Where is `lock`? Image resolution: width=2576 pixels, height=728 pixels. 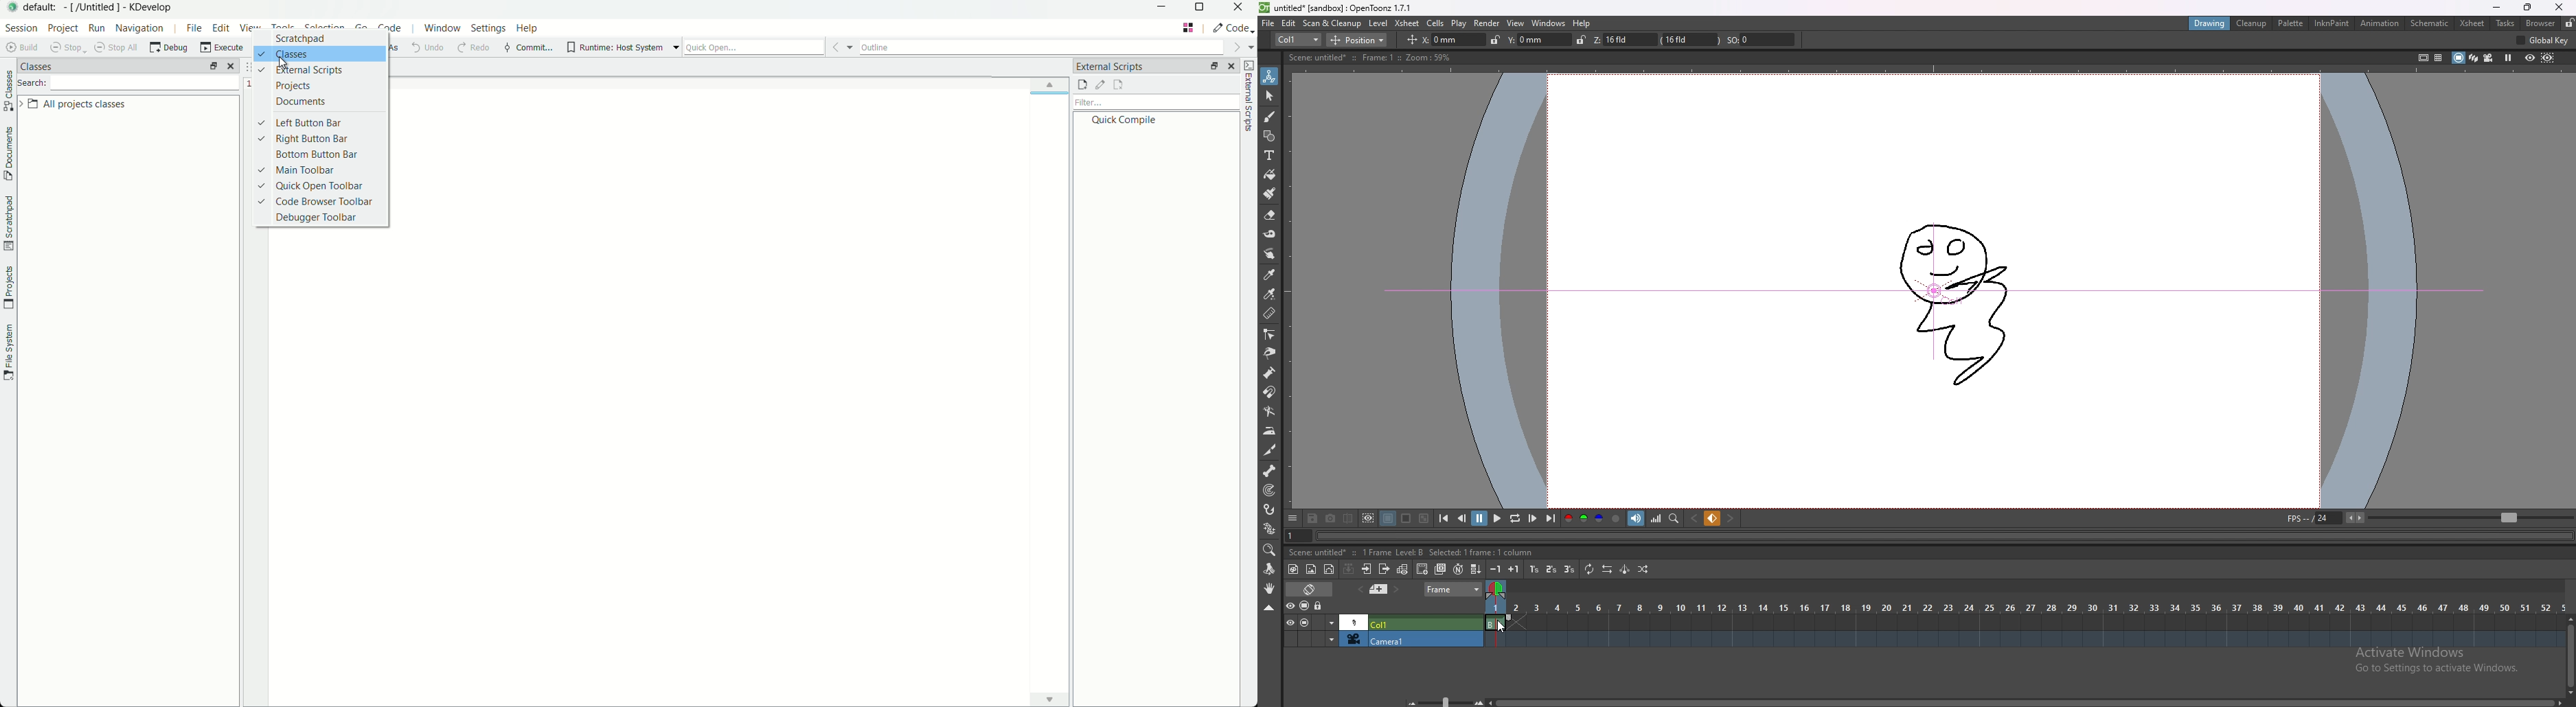
lock is located at coordinates (1319, 606).